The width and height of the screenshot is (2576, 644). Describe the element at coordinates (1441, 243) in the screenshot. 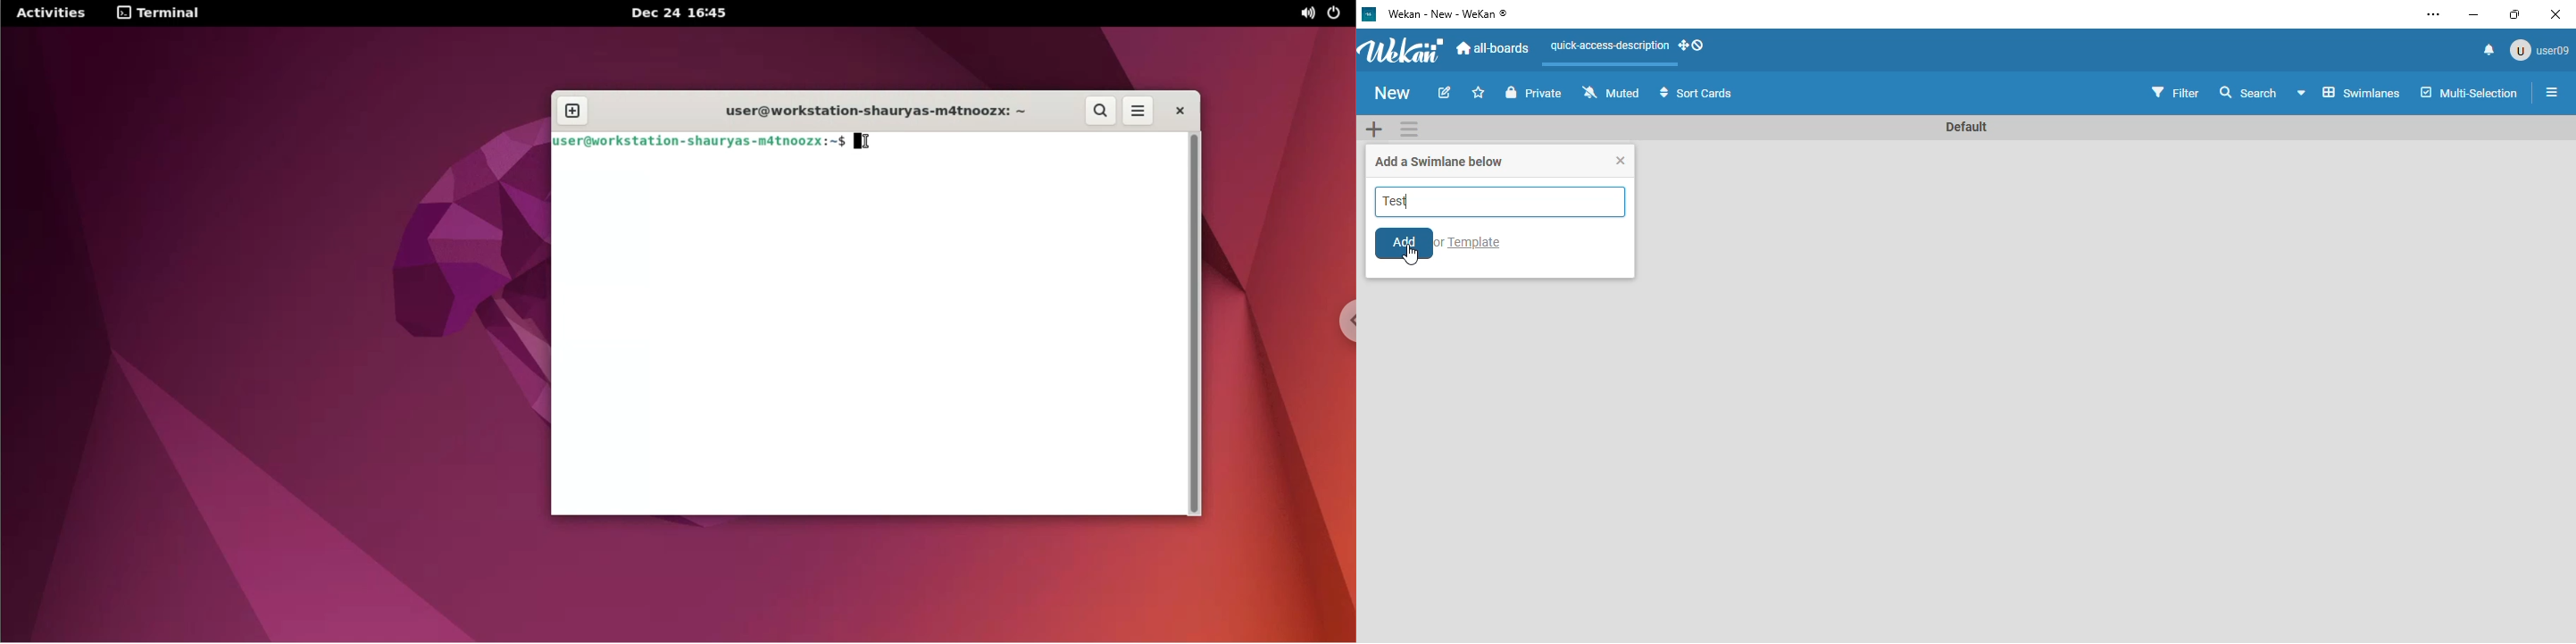

I see `or` at that location.